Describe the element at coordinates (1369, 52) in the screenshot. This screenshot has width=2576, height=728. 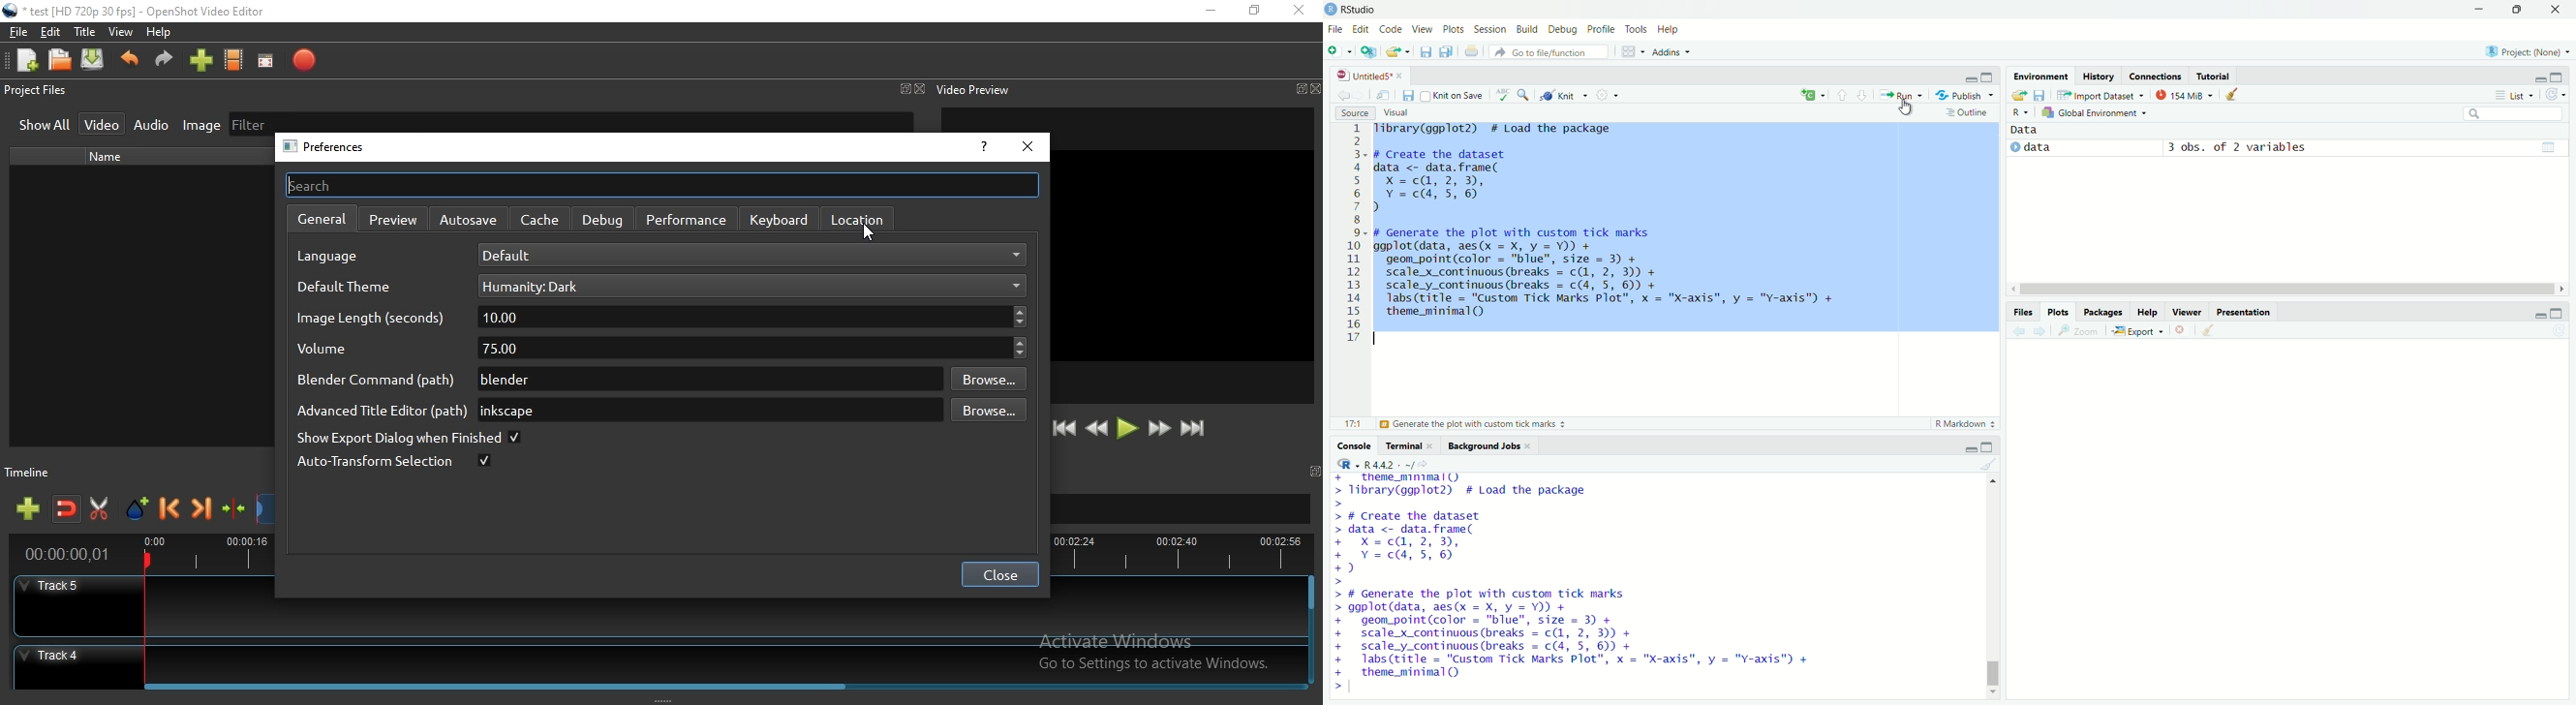
I see `create a project` at that location.